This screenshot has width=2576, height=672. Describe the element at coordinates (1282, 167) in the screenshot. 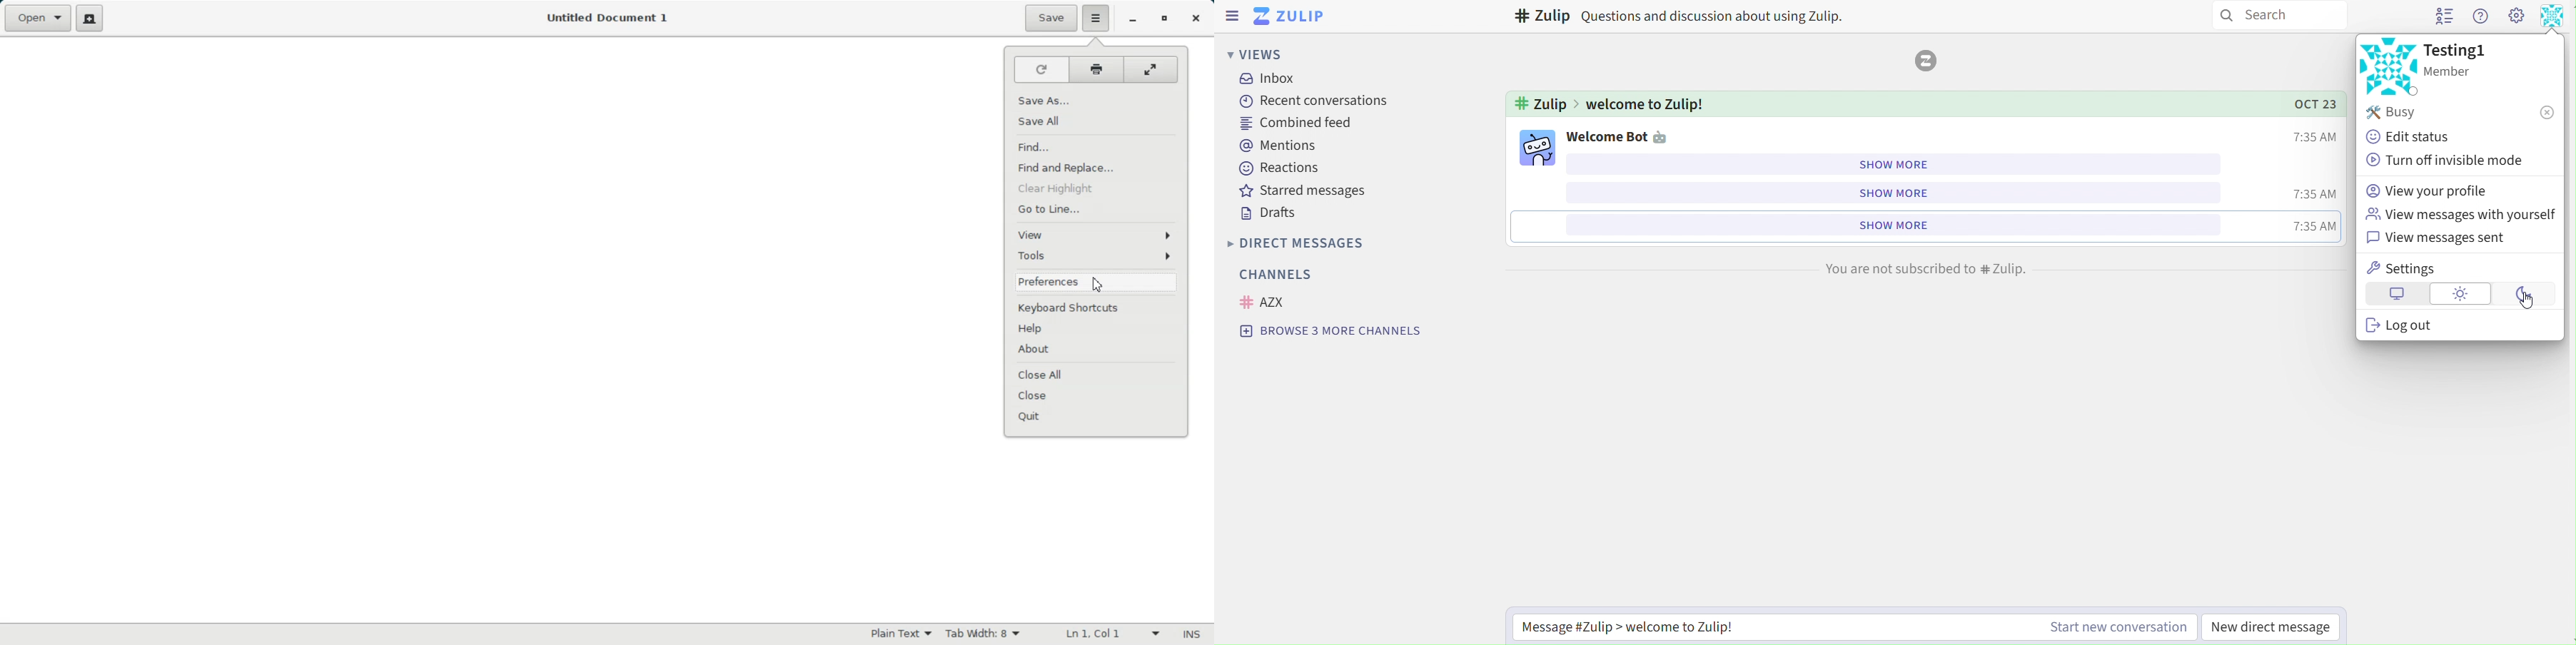

I see `reactions` at that location.